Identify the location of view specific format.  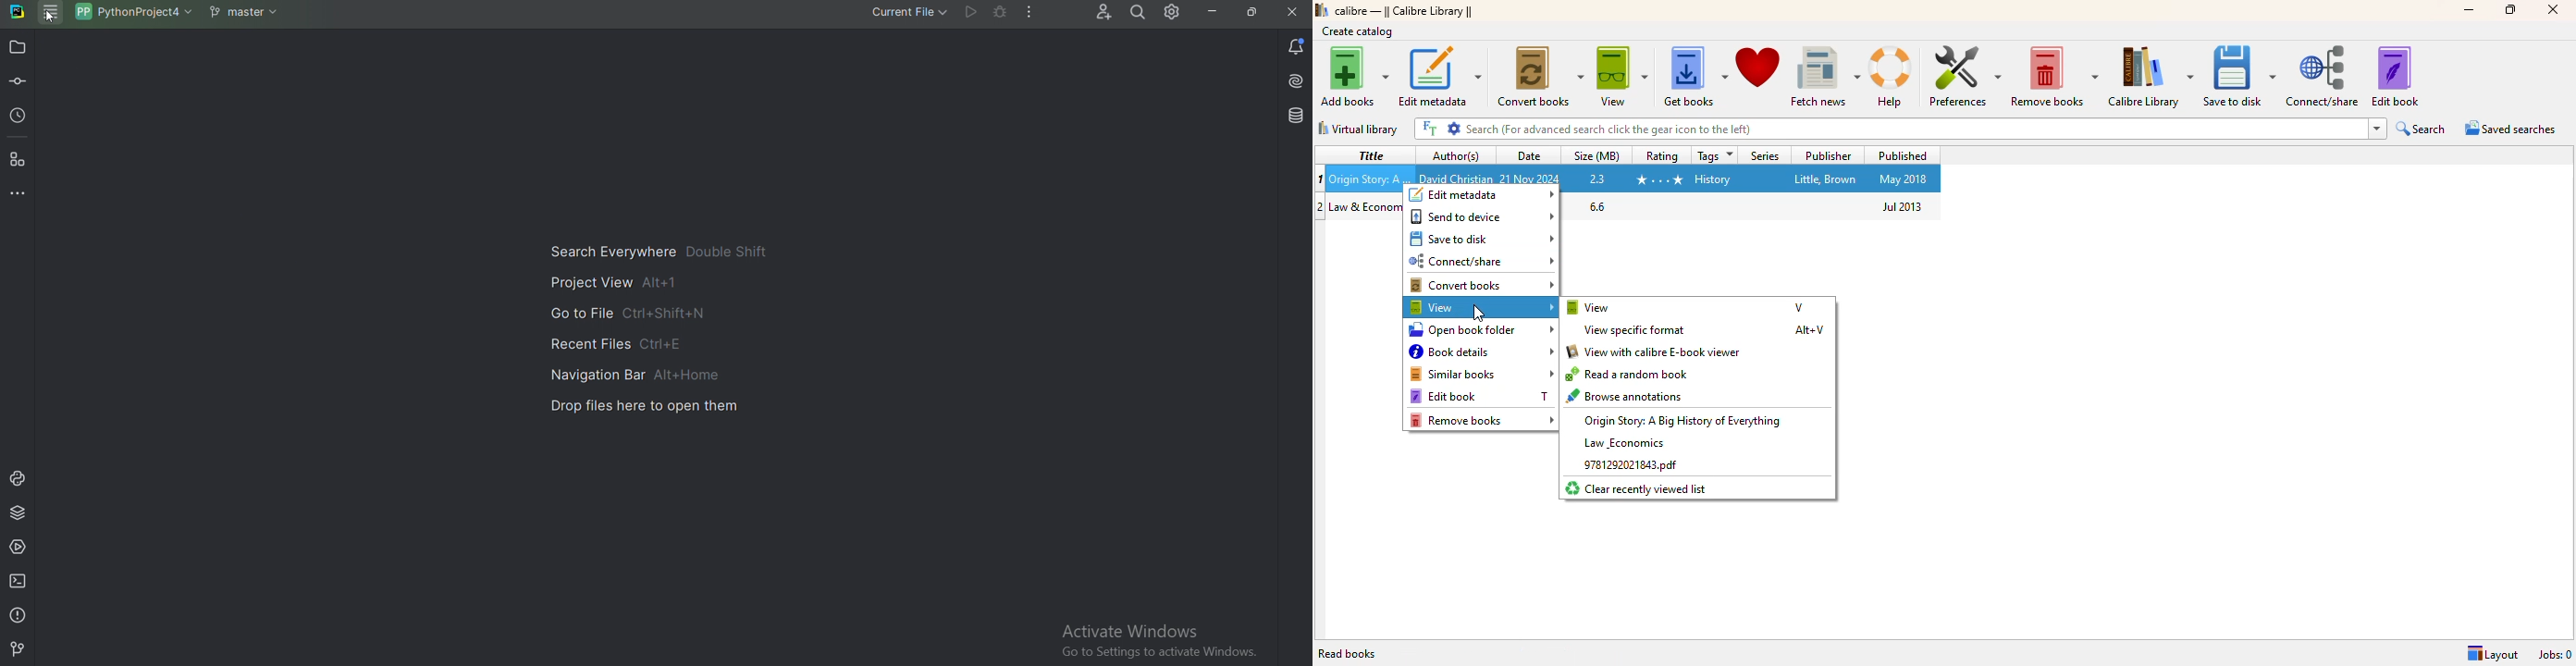
(1635, 330).